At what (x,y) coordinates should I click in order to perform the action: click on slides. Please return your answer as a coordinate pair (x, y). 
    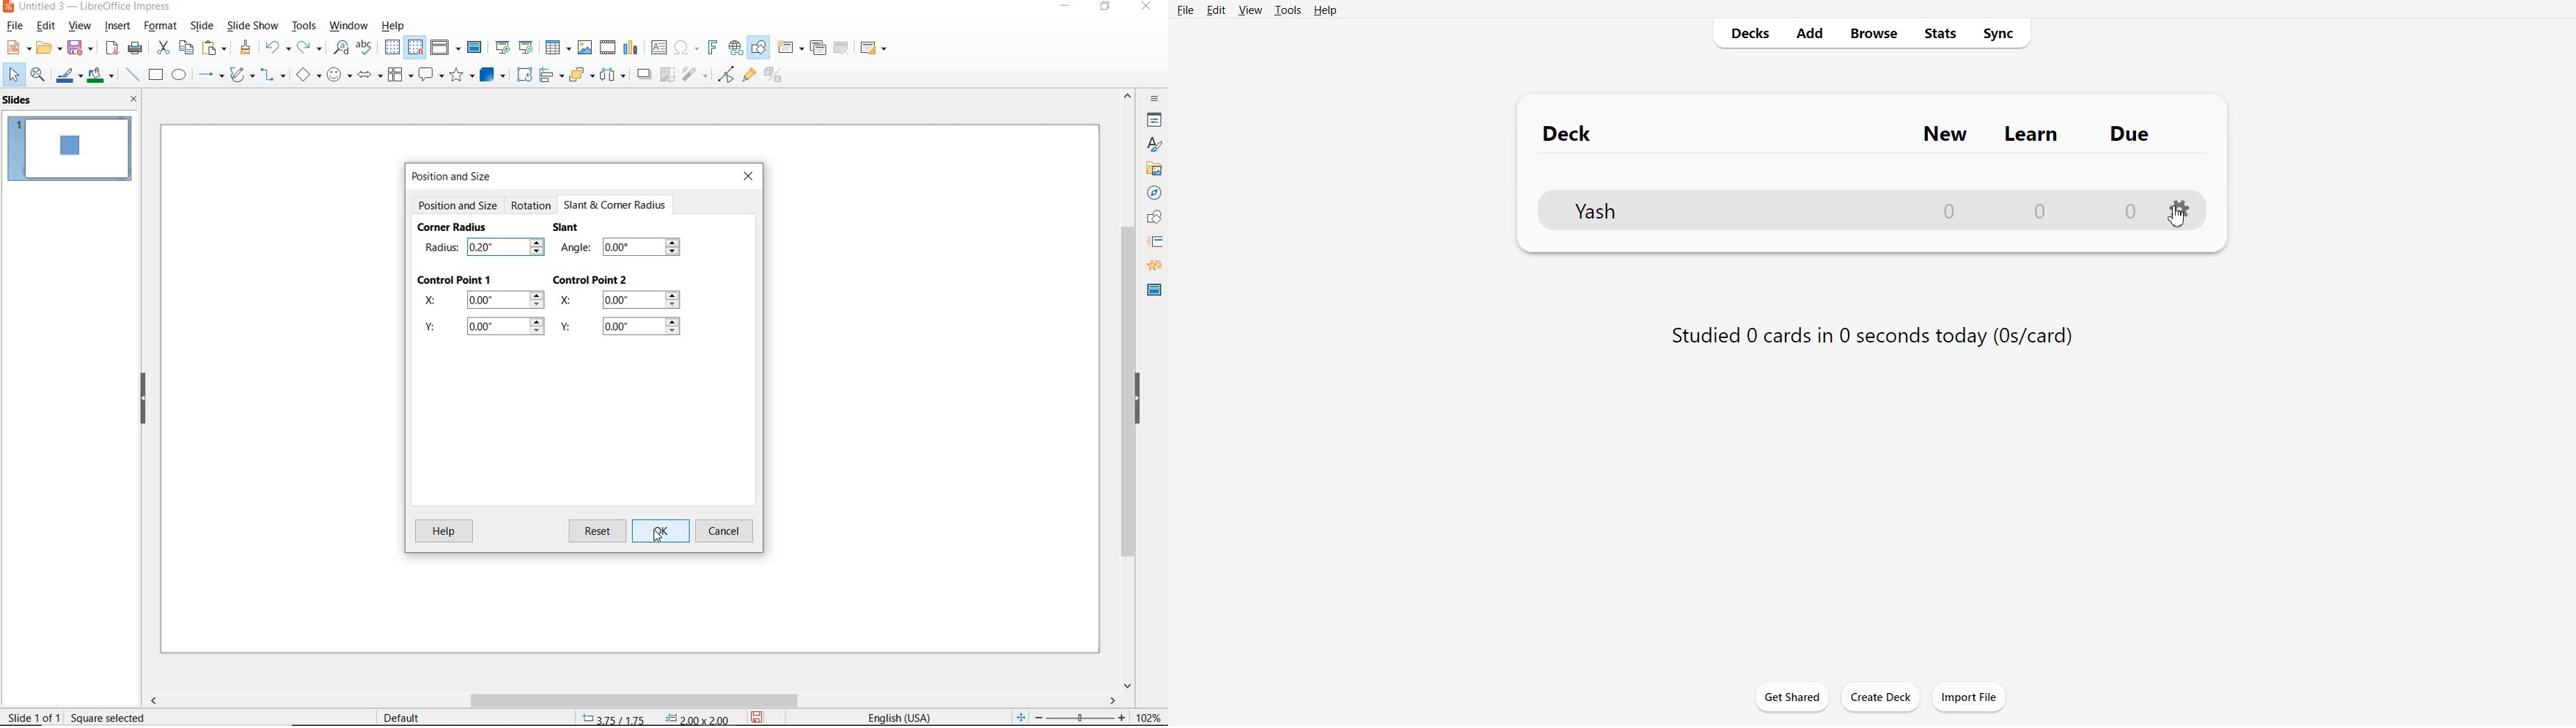
    Looking at the image, I should click on (19, 101).